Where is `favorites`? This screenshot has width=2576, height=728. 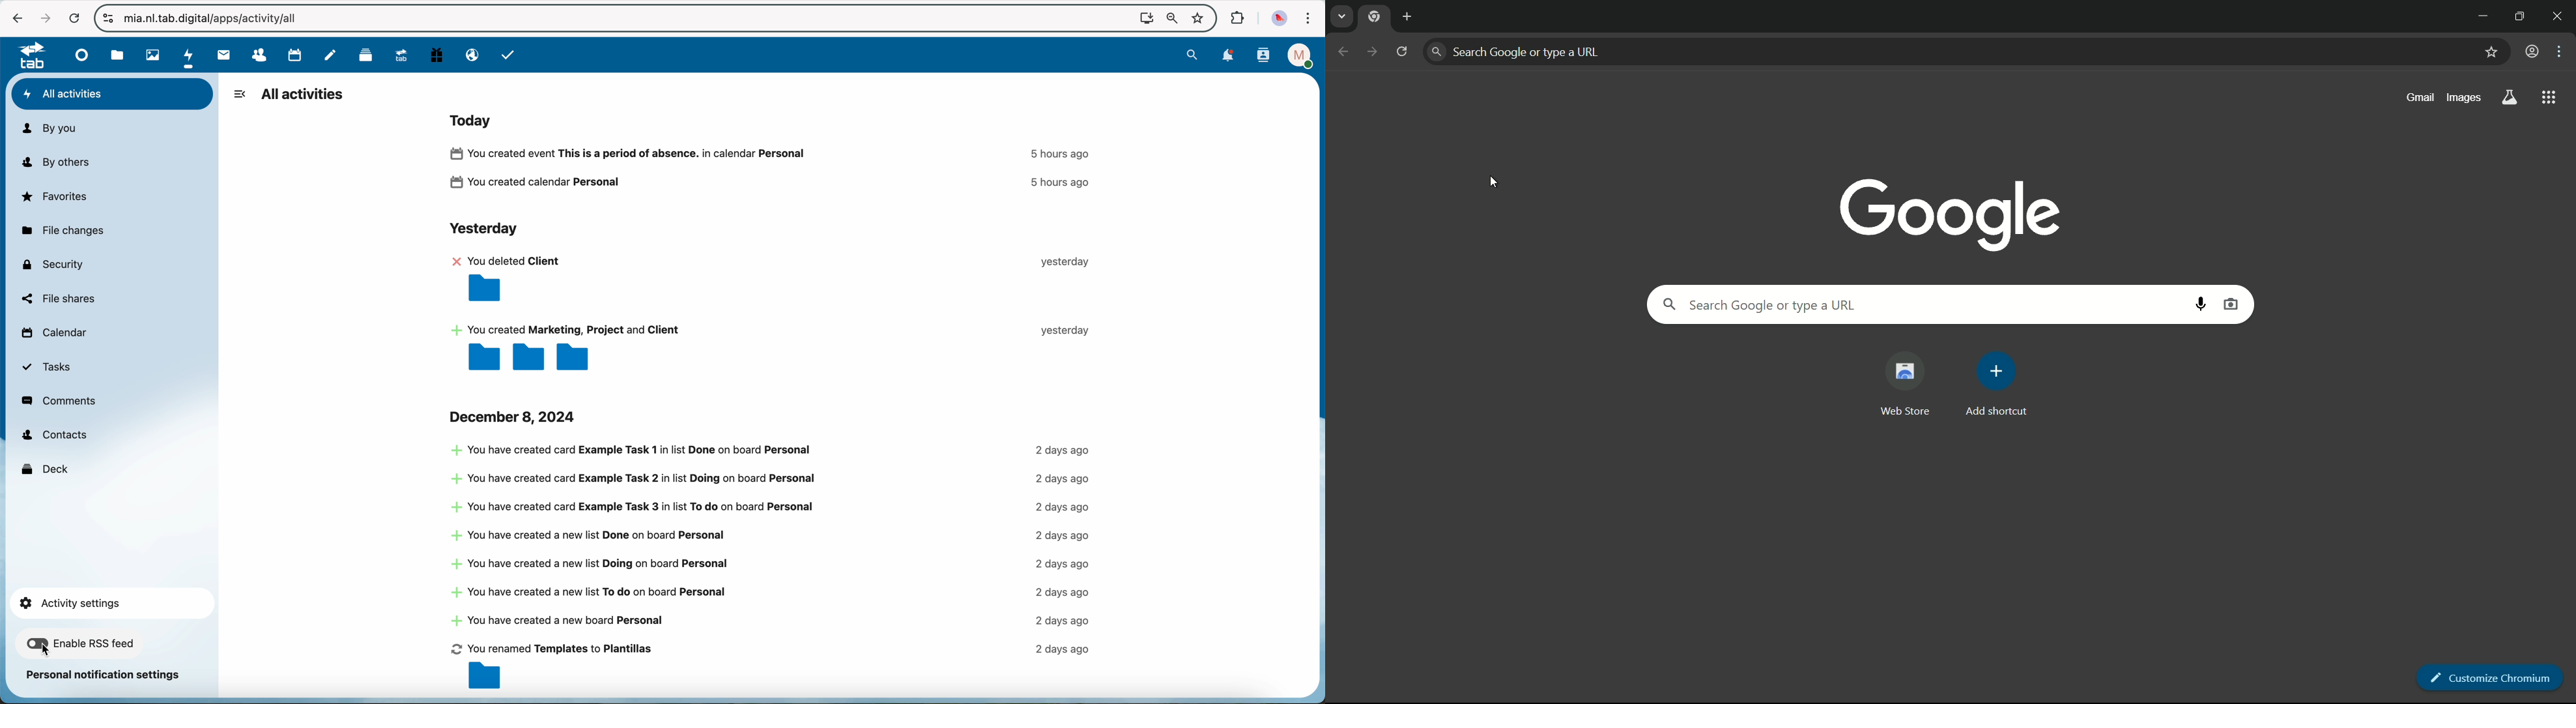 favorites is located at coordinates (1199, 19).